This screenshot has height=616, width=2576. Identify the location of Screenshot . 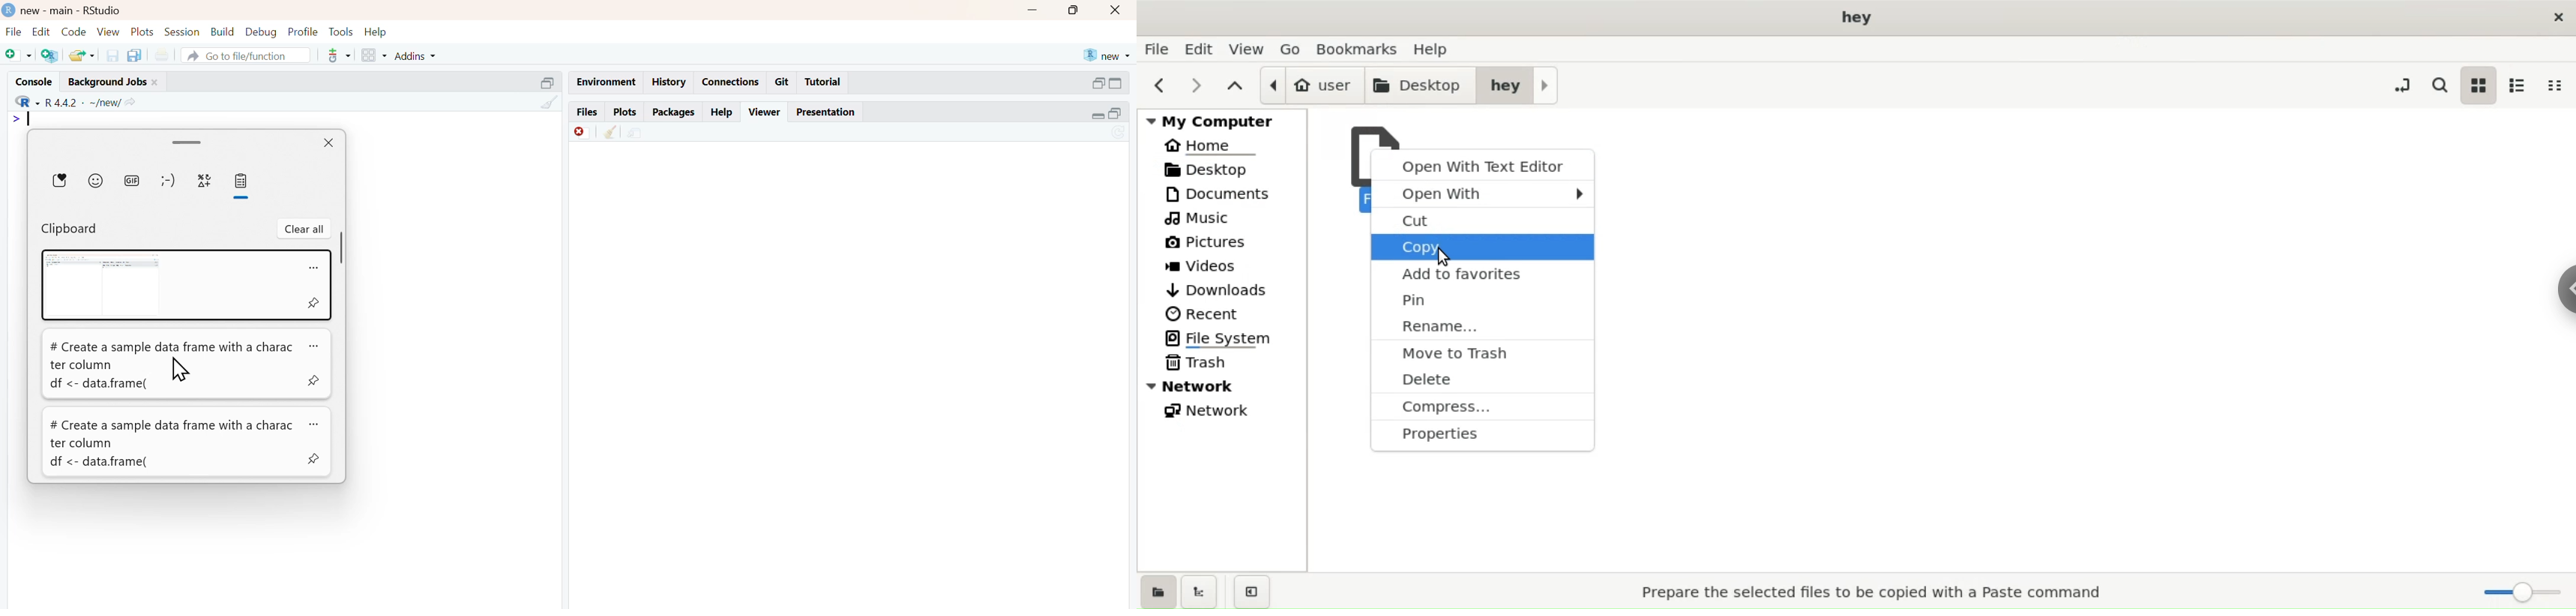
(107, 286).